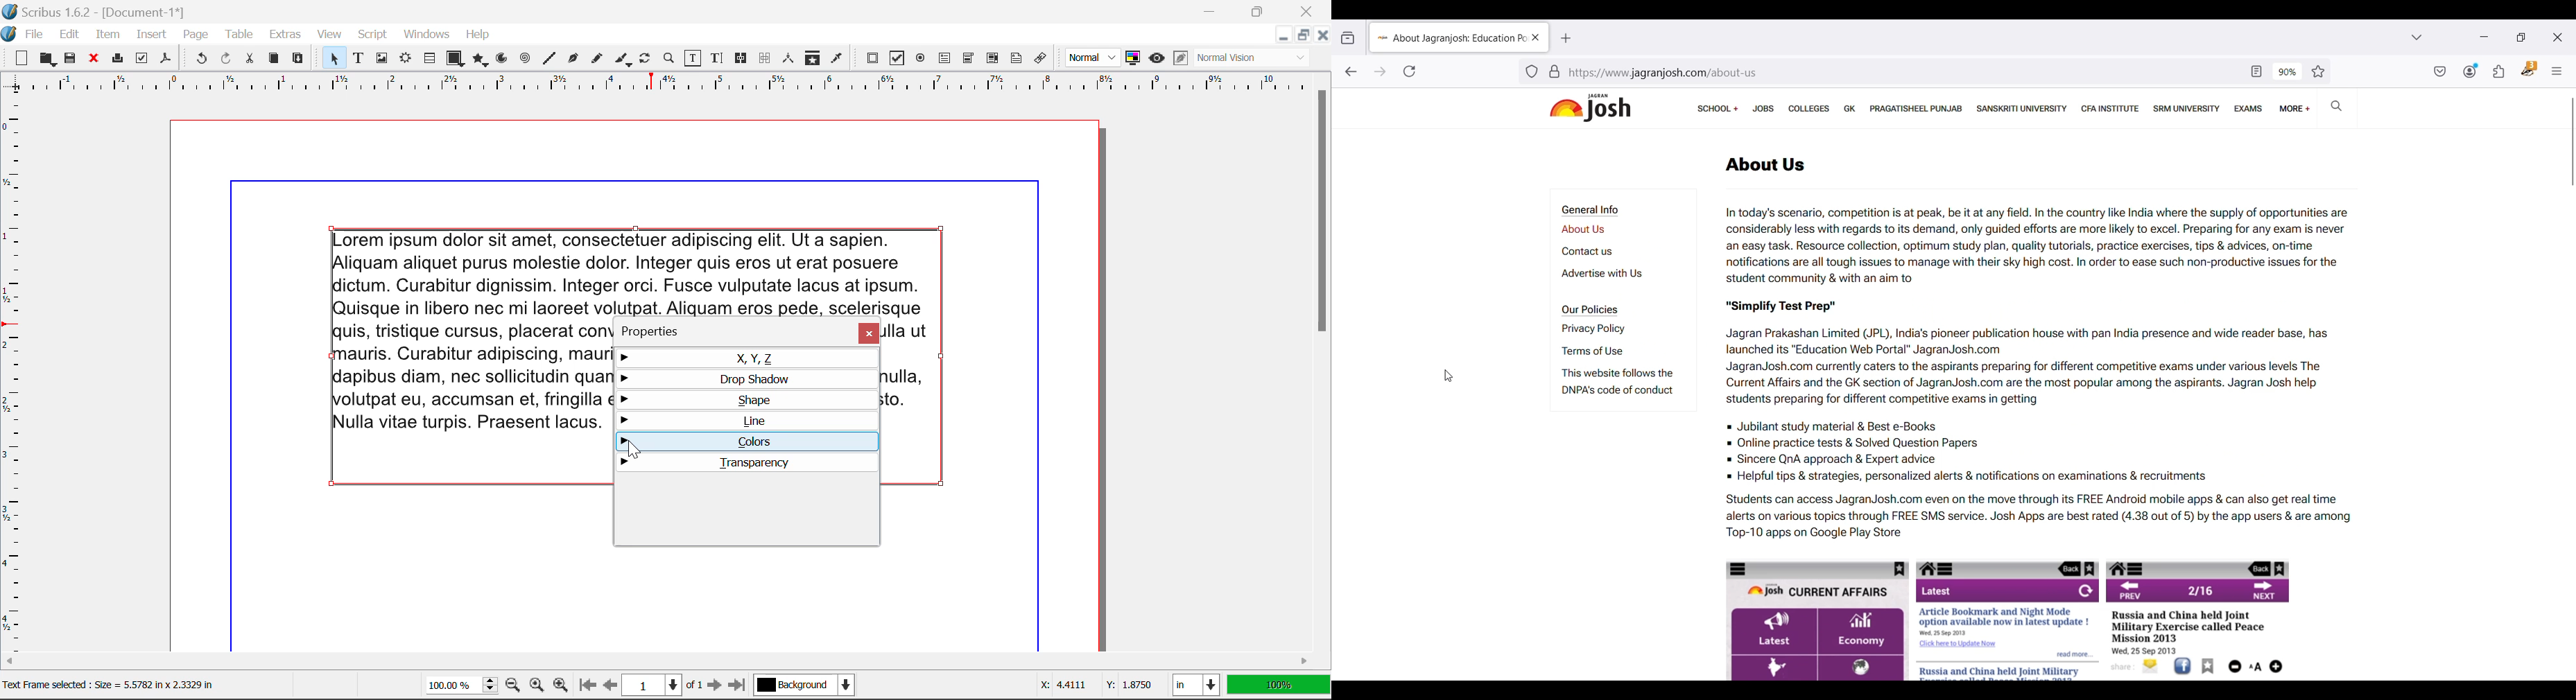 The image size is (2576, 700). Describe the element at coordinates (515, 686) in the screenshot. I see `Zoom Out` at that location.